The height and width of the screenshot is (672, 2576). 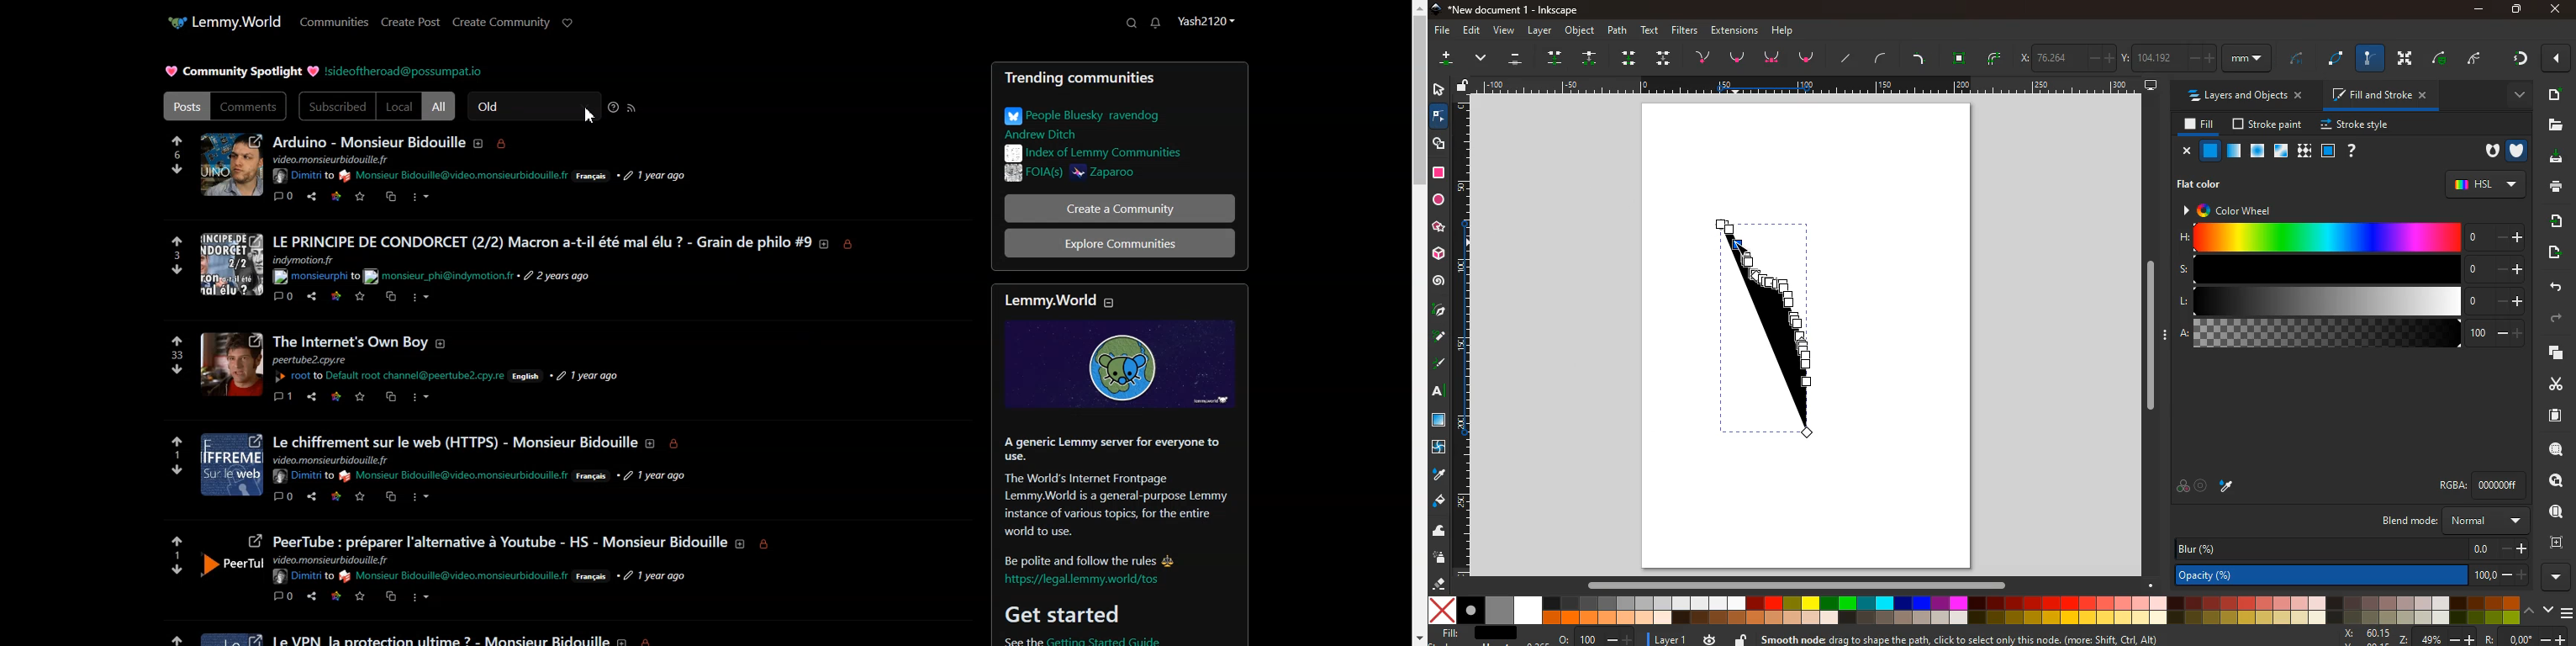 What do you see at coordinates (2529, 610) in the screenshot?
I see `up` at bounding box center [2529, 610].